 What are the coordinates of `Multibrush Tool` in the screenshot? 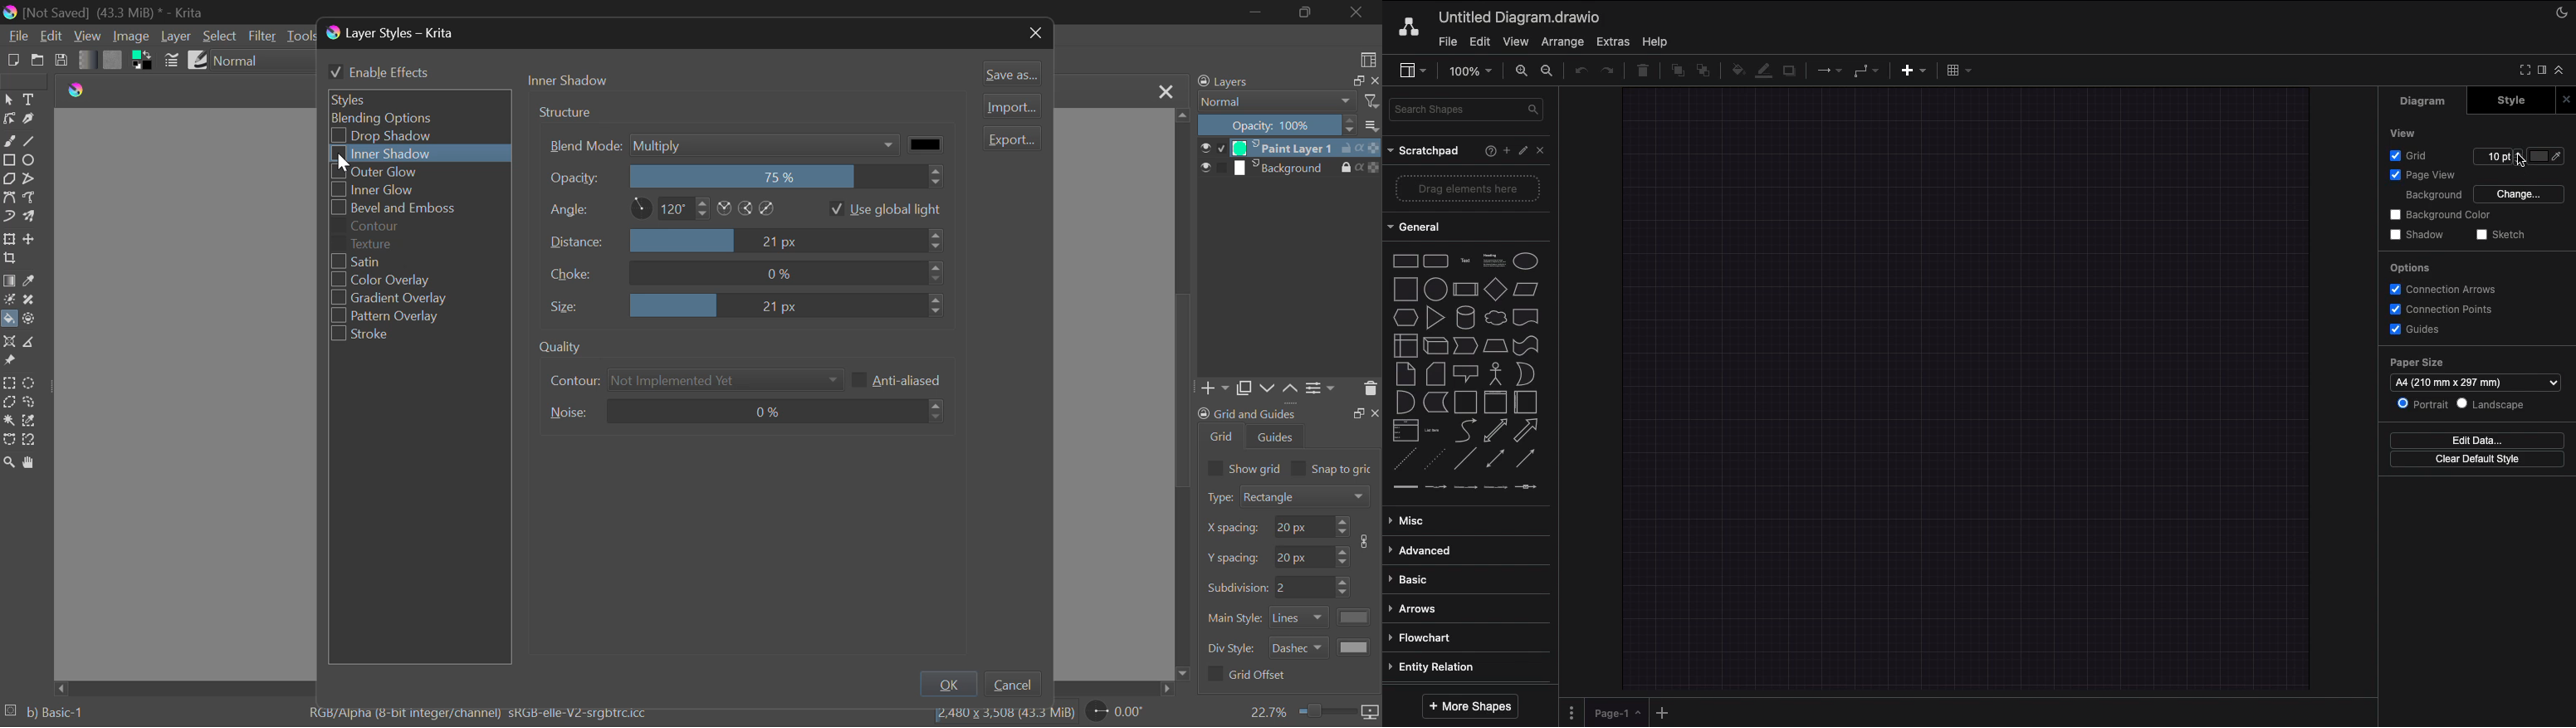 It's located at (32, 217).